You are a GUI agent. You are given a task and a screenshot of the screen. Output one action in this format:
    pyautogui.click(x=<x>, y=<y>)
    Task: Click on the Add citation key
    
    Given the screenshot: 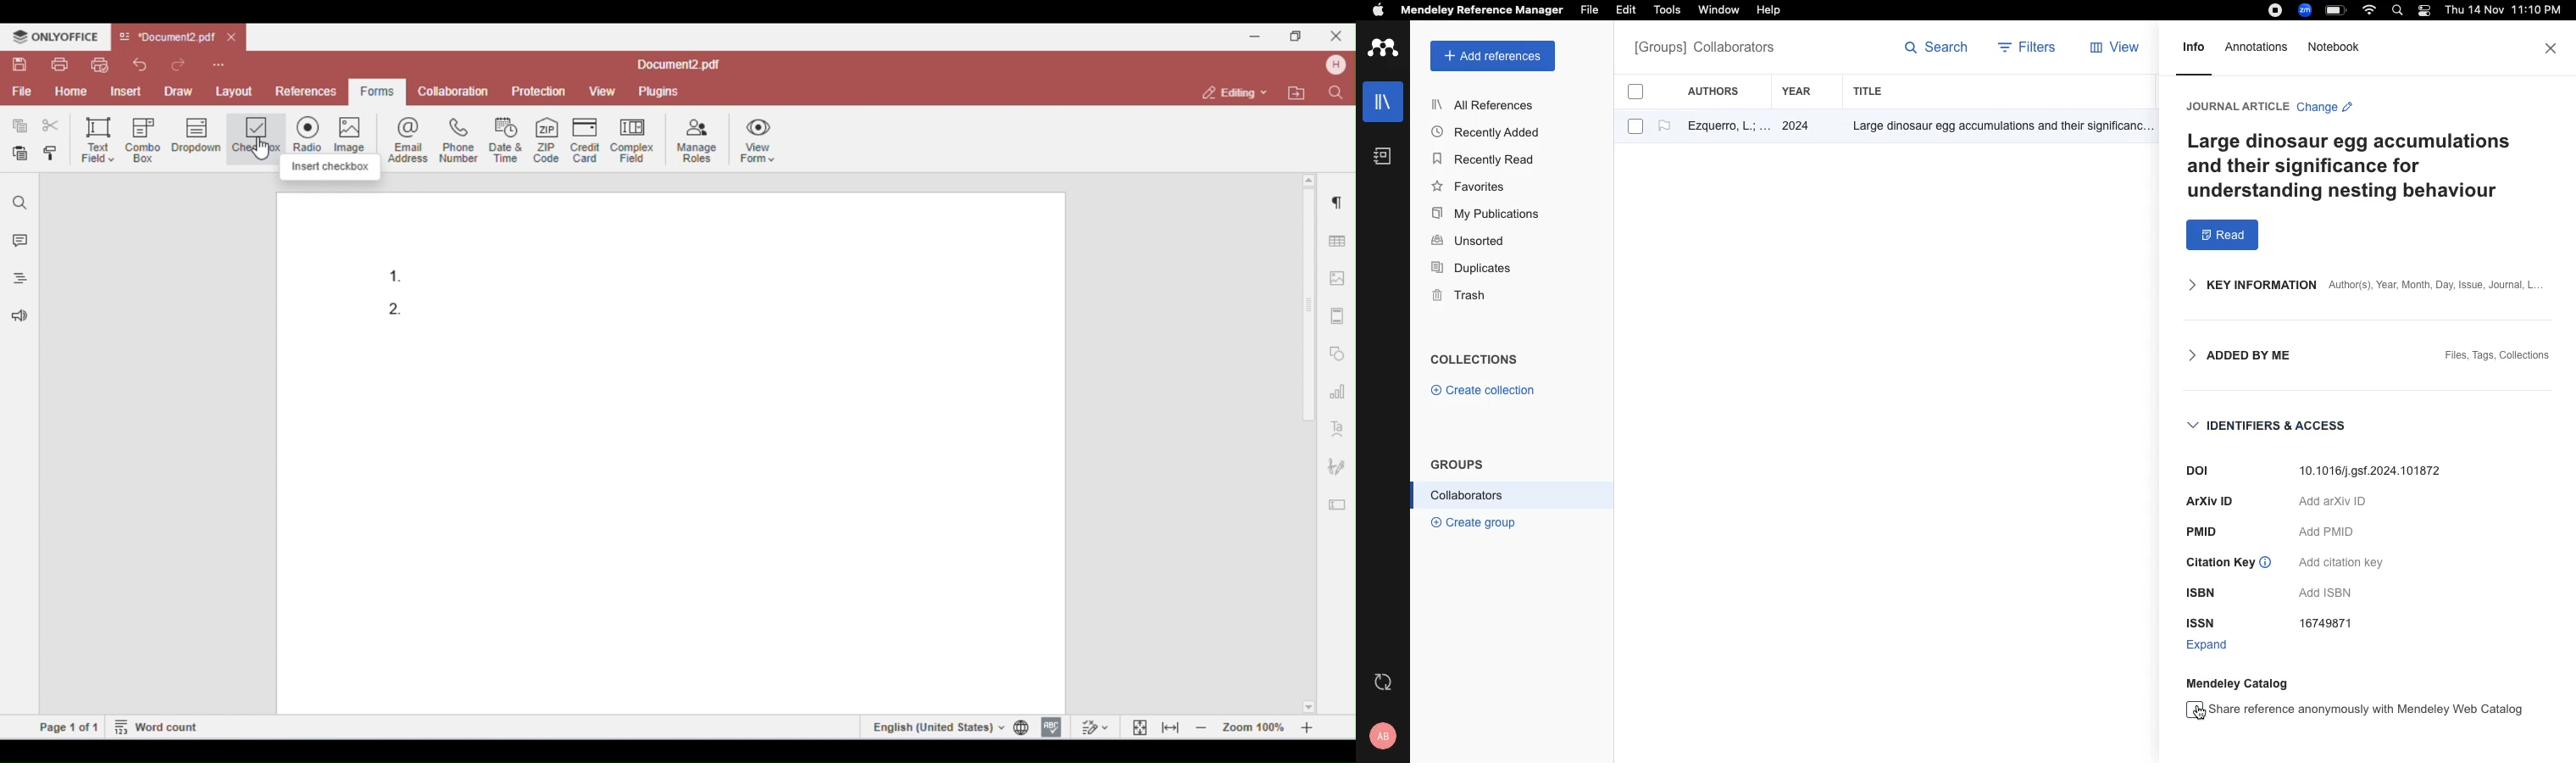 What is the action you would take?
    pyautogui.click(x=2340, y=564)
    